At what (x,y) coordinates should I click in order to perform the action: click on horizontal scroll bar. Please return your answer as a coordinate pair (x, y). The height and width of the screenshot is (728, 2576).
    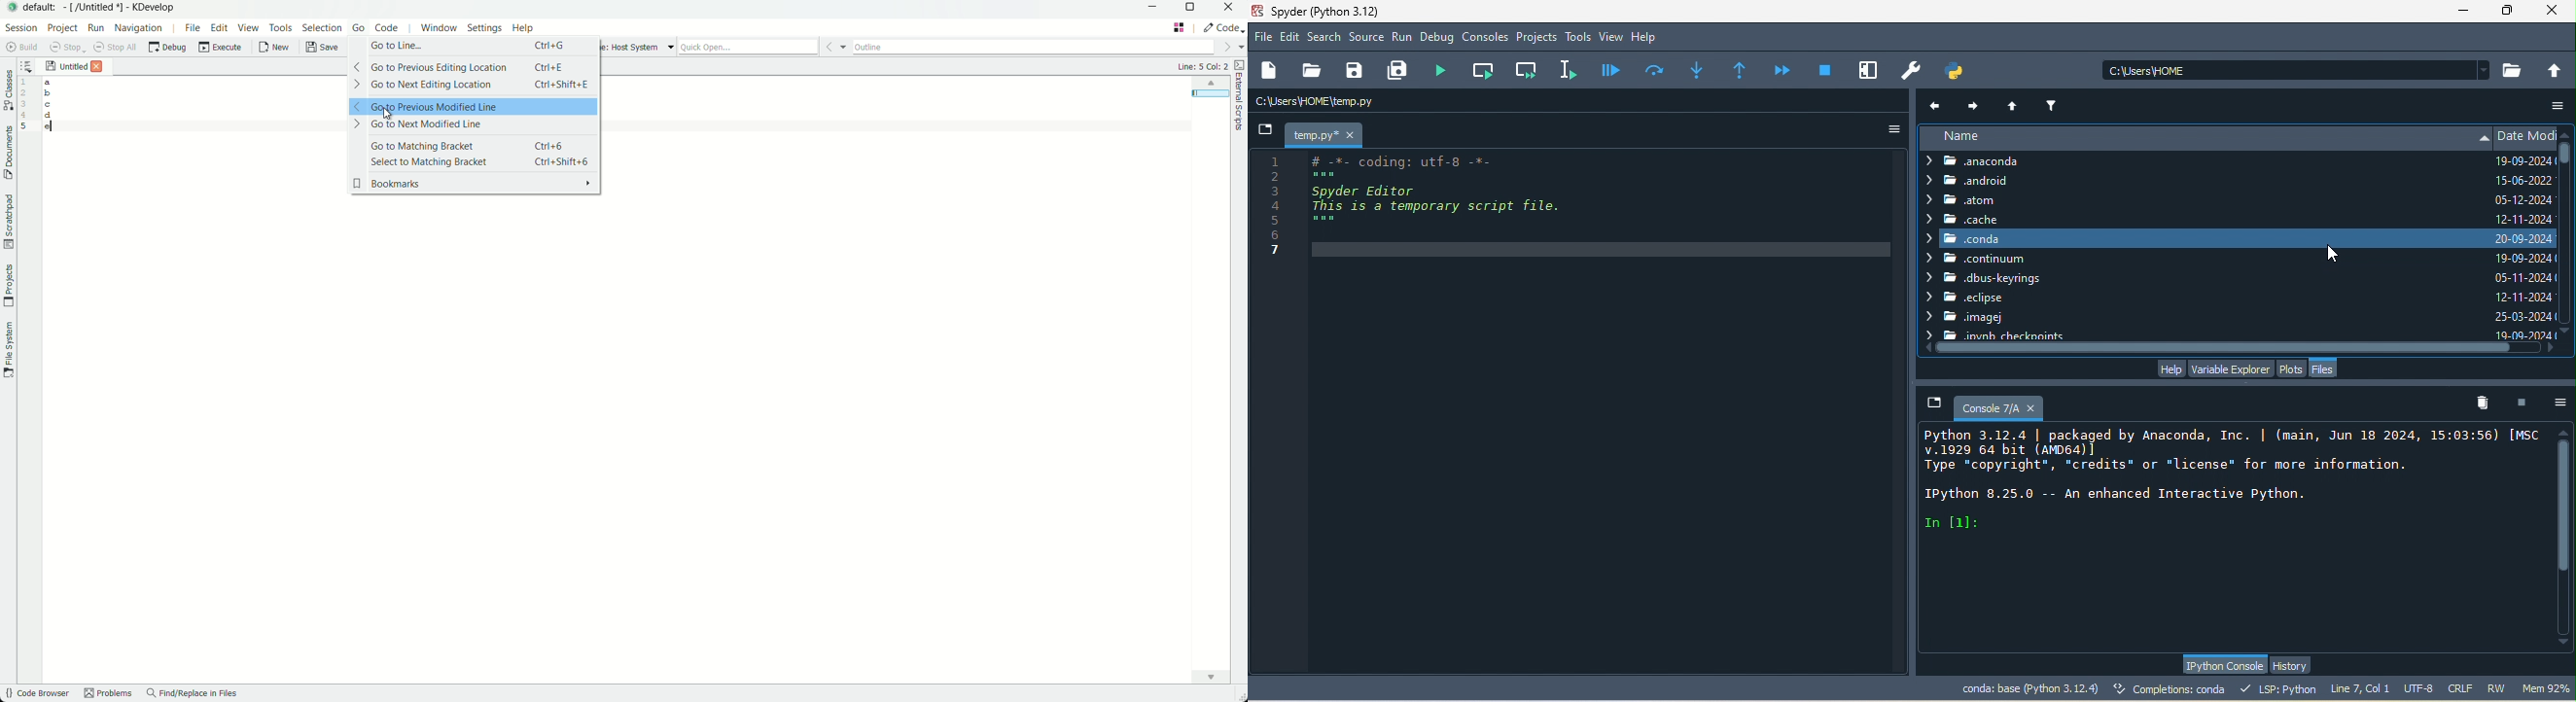
    Looking at the image, I should click on (2241, 348).